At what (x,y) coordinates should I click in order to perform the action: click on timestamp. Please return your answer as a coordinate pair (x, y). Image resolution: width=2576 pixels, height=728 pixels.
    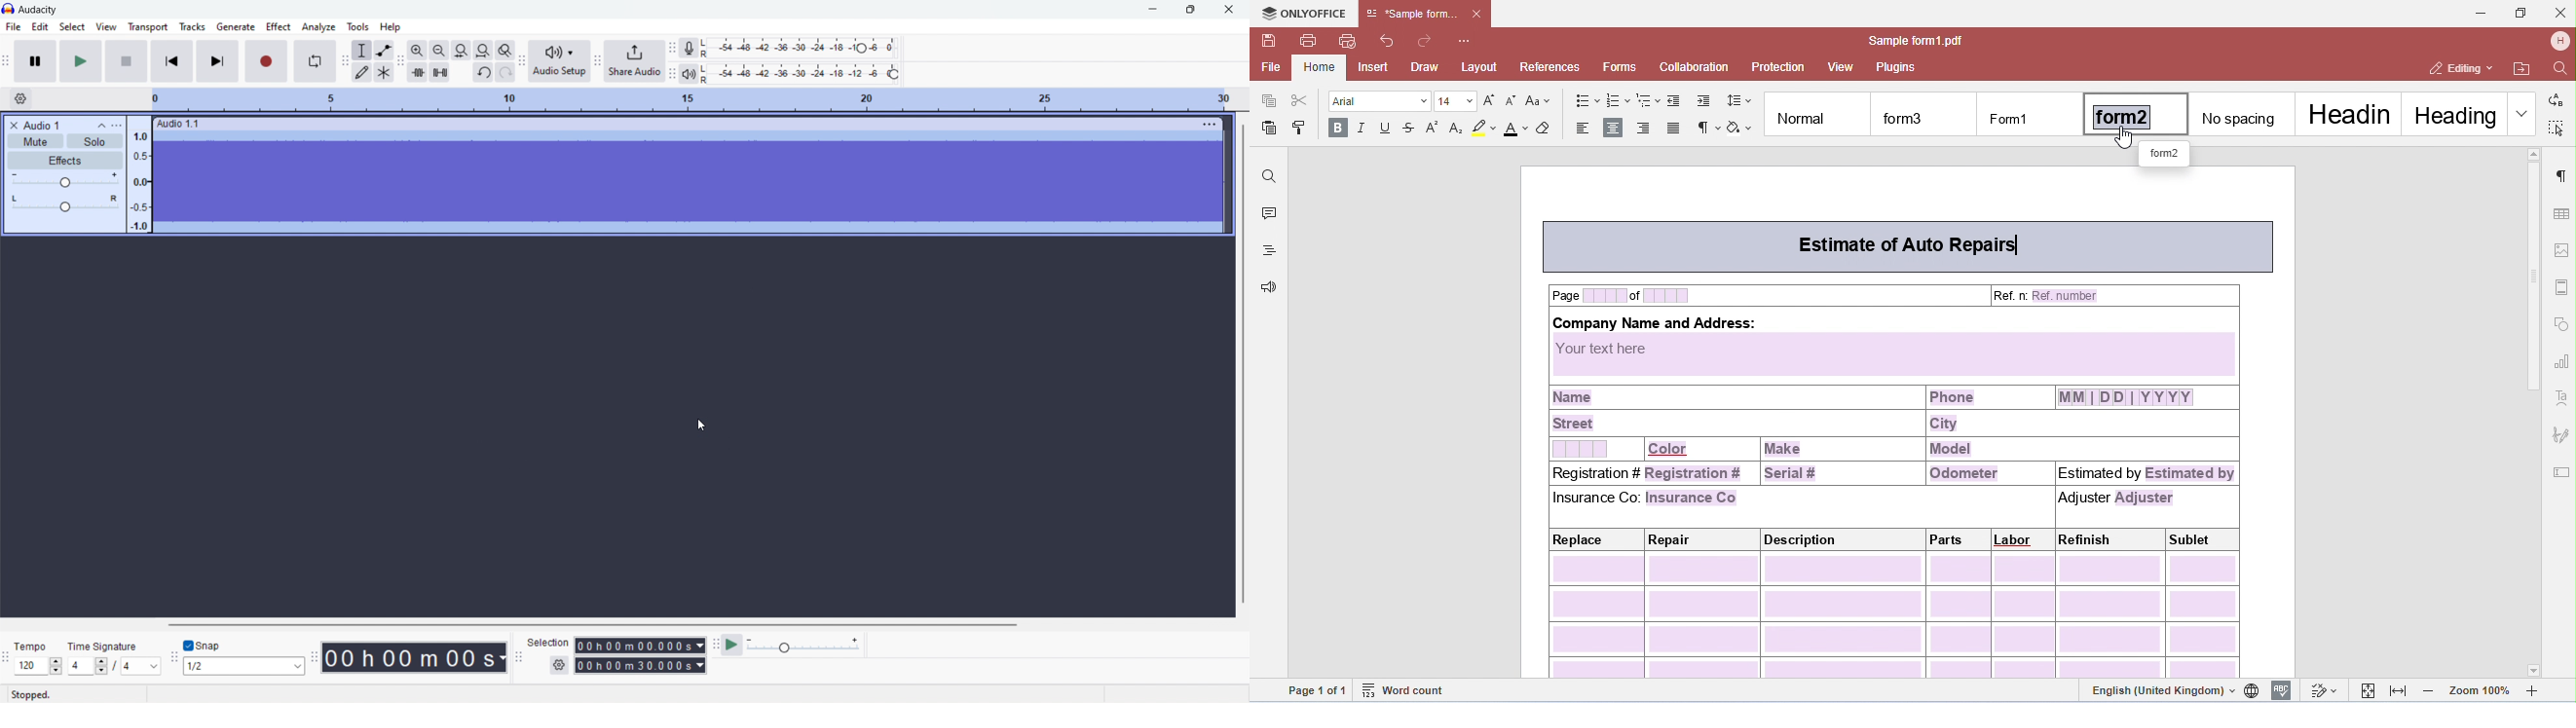
    Looking at the image, I should click on (414, 657).